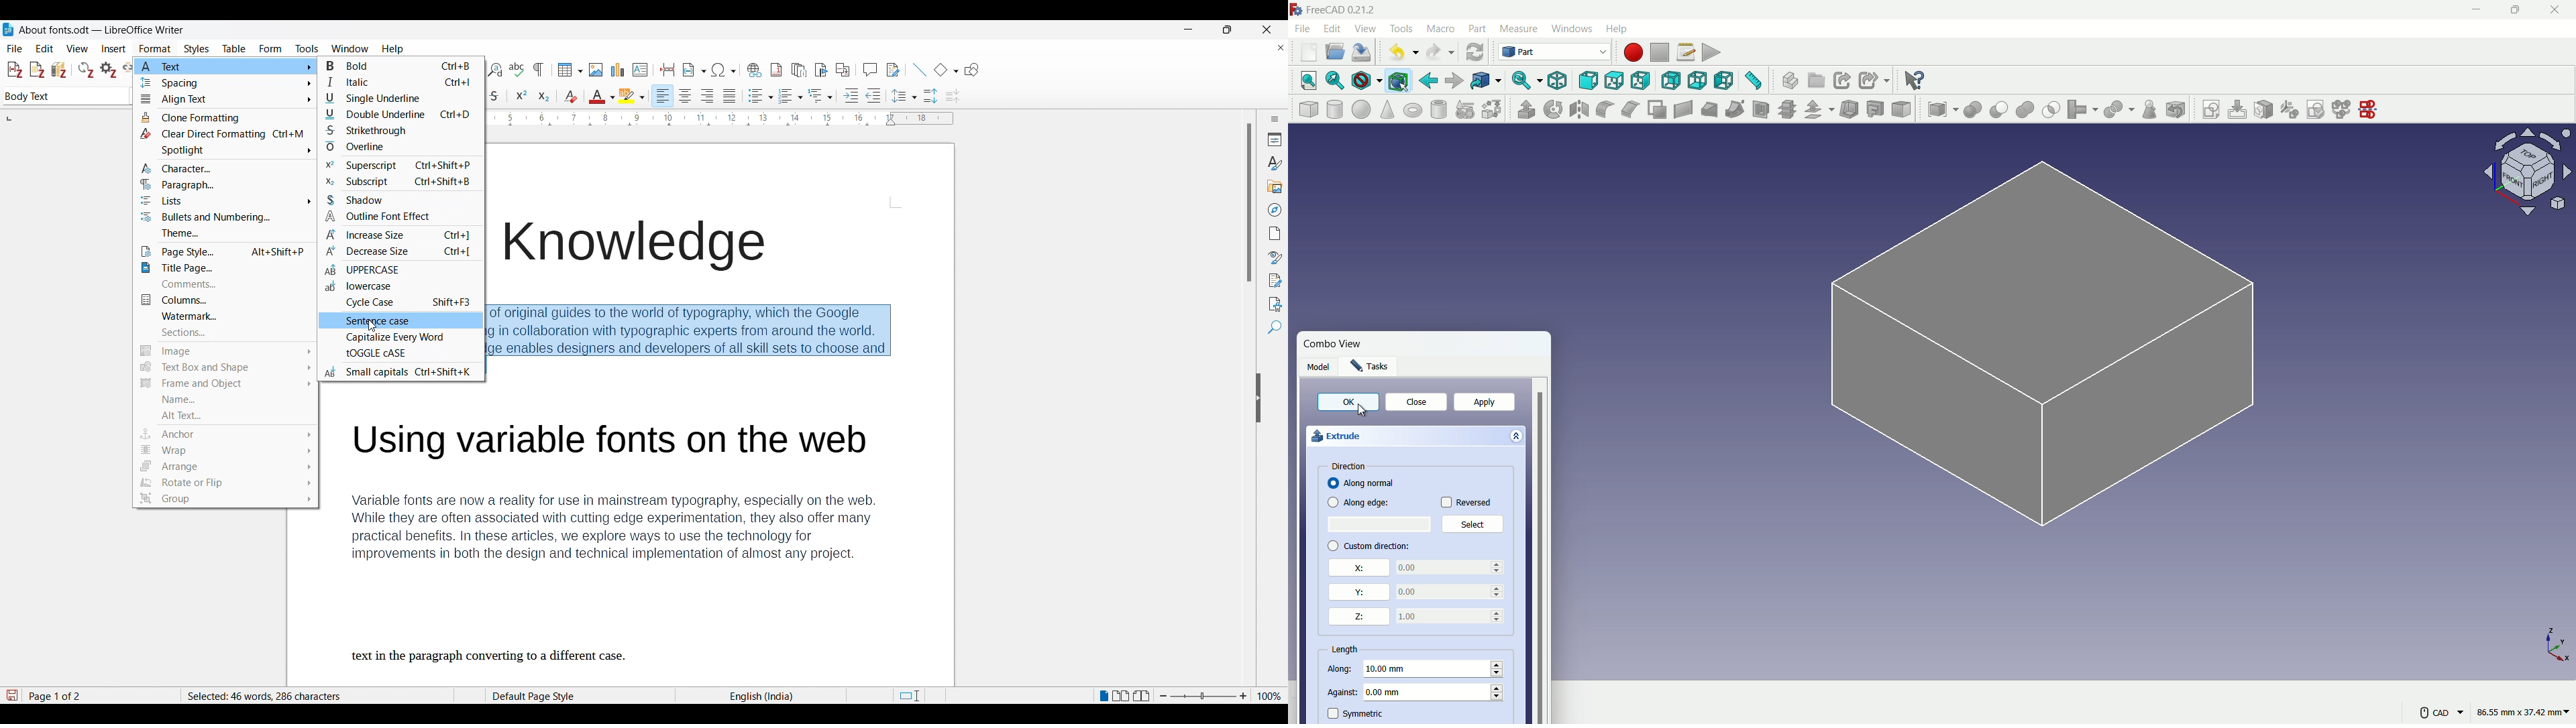  I want to click on Insert line, so click(919, 70).